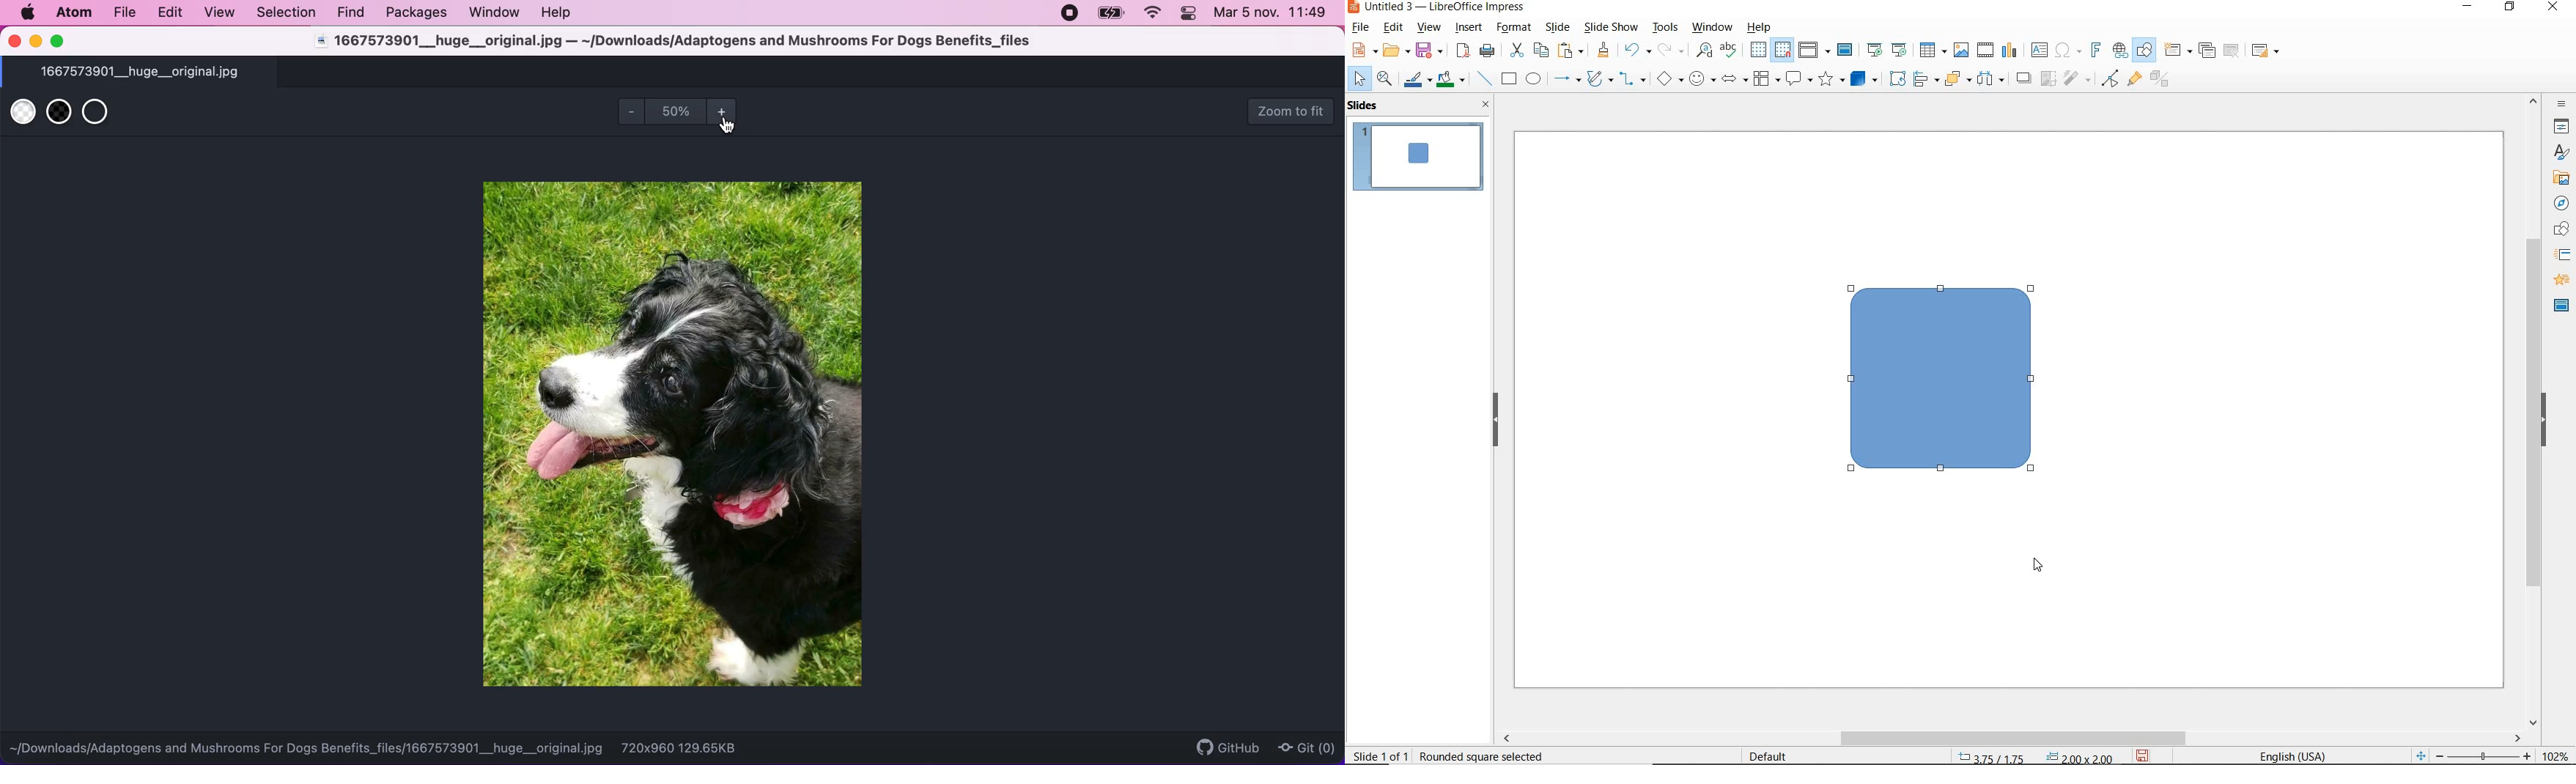  What do you see at coordinates (2012, 51) in the screenshot?
I see `insert chart` at bounding box center [2012, 51].